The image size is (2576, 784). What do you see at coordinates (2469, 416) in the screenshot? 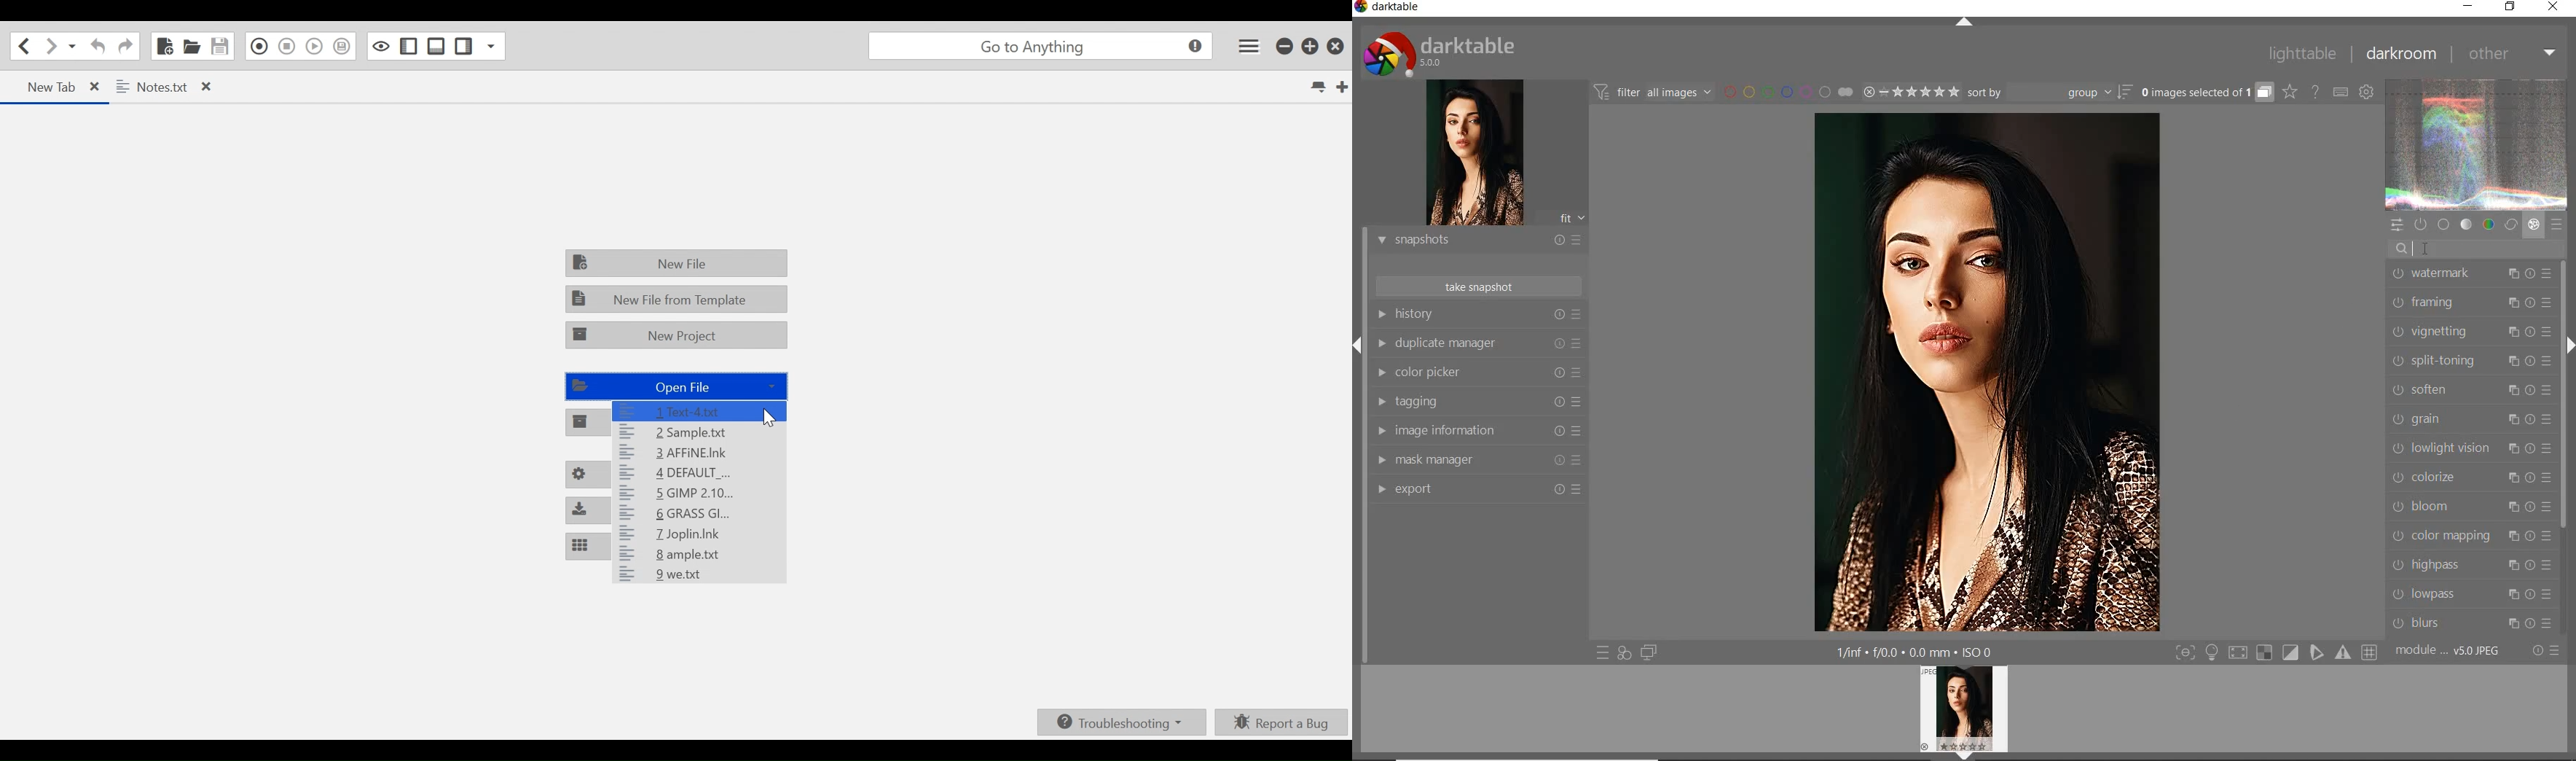
I see `GRAIN` at bounding box center [2469, 416].